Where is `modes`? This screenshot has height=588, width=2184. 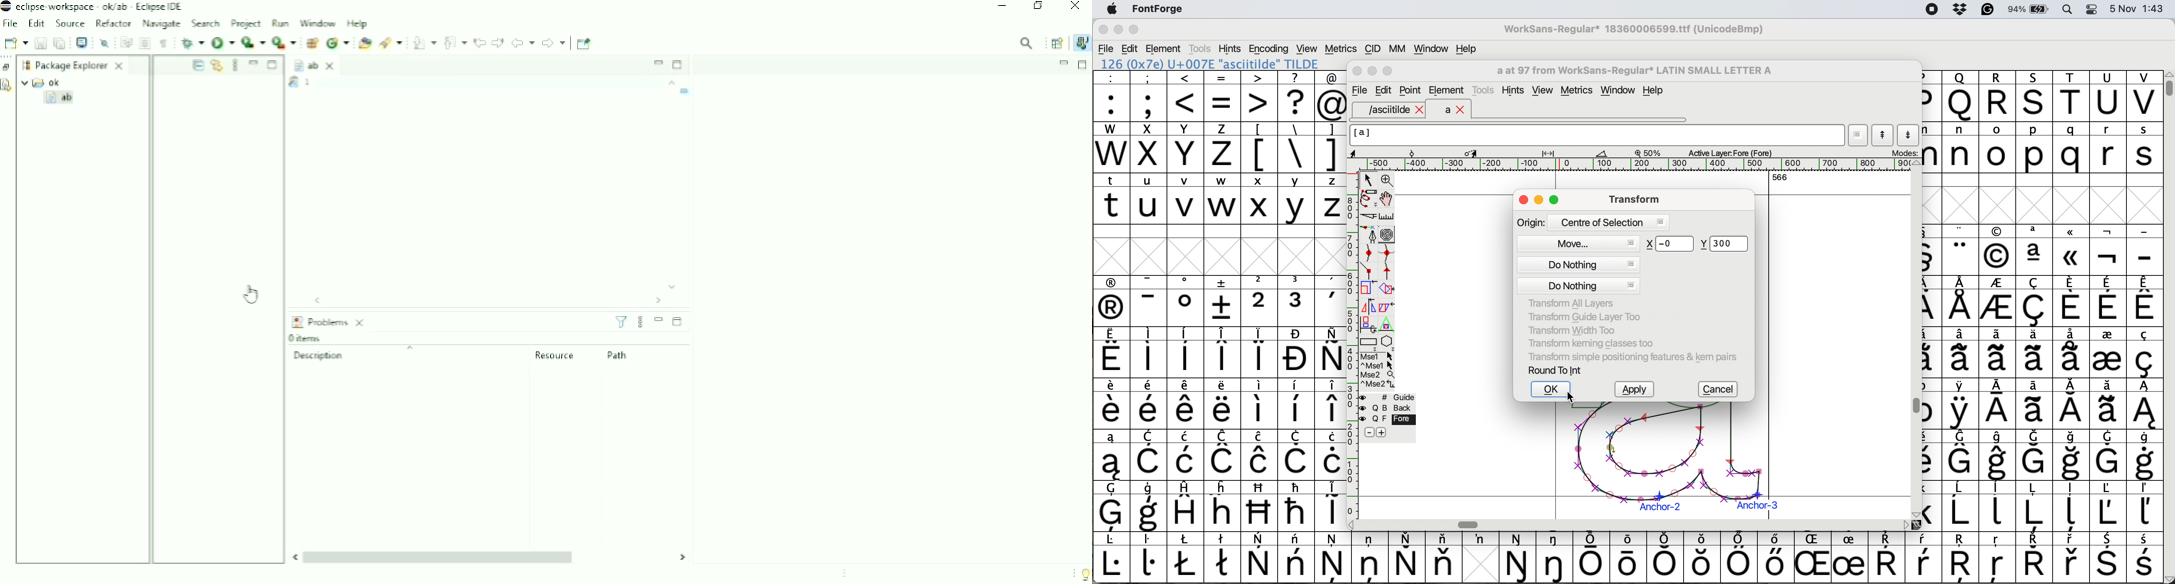 modes is located at coordinates (1904, 152).